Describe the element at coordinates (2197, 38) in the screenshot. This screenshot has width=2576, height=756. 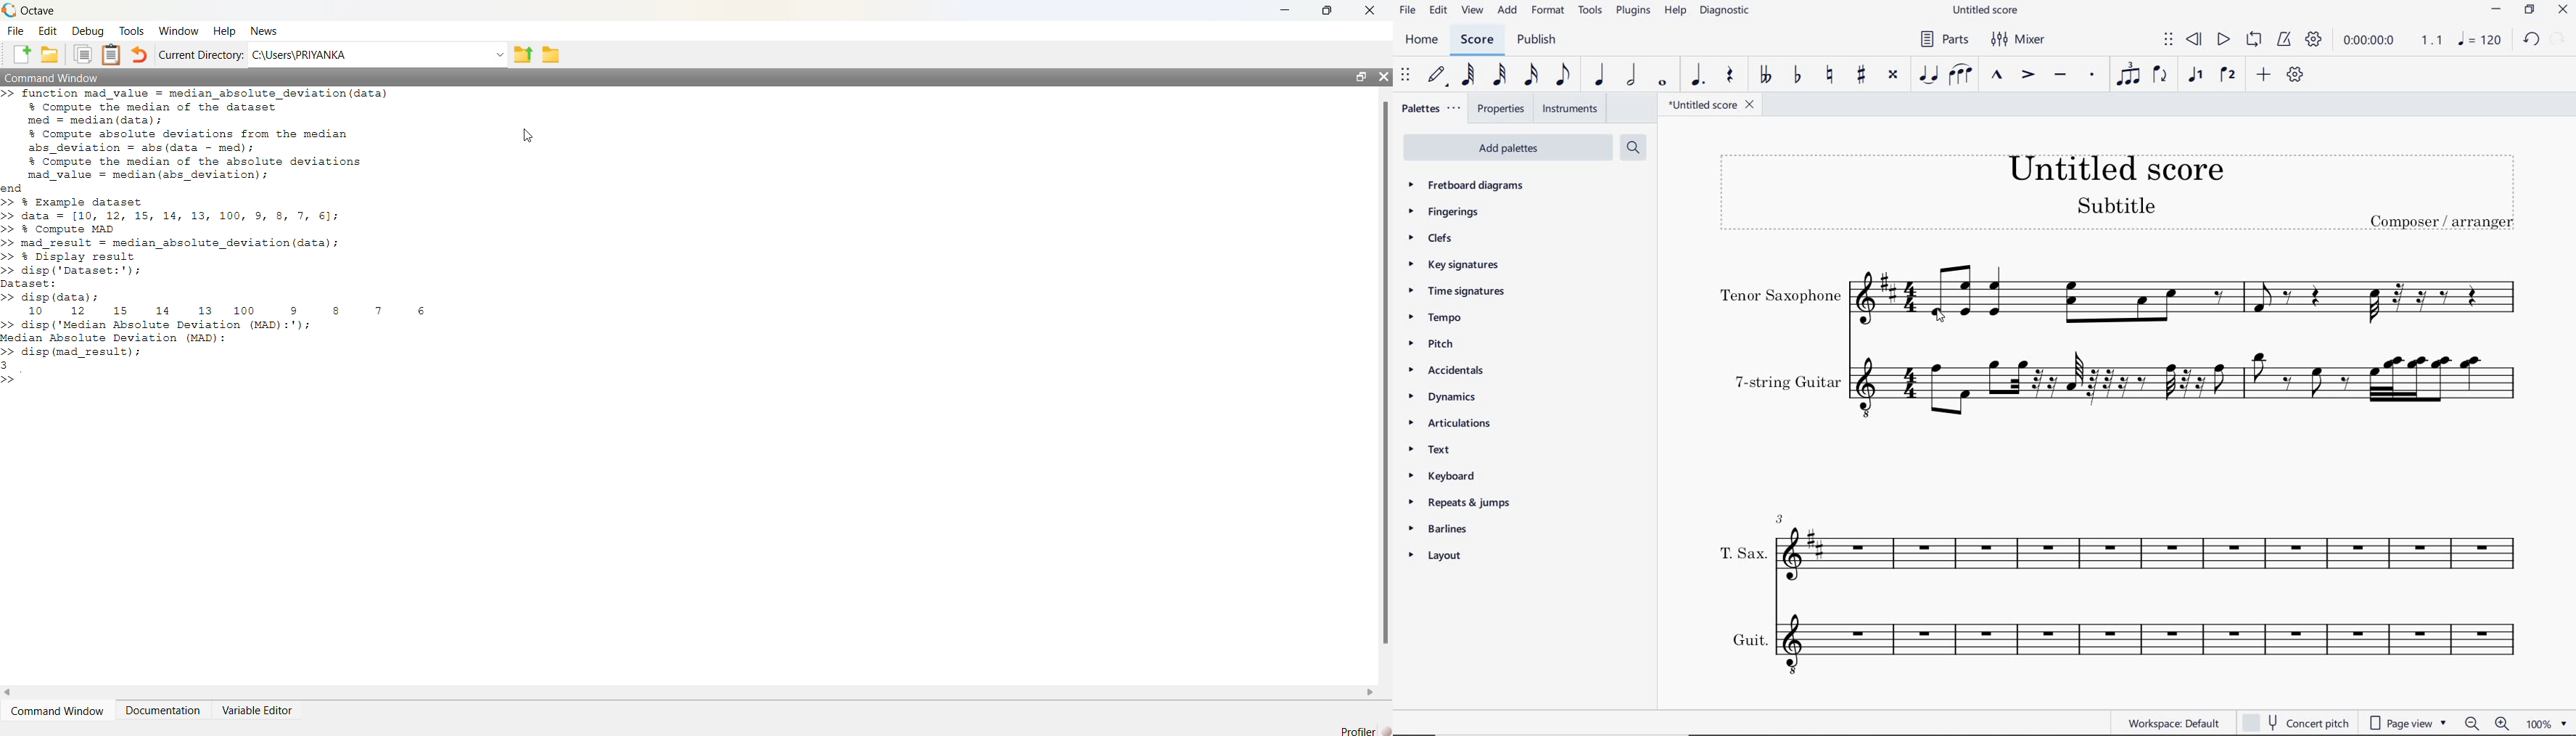
I see `REWIND` at that location.